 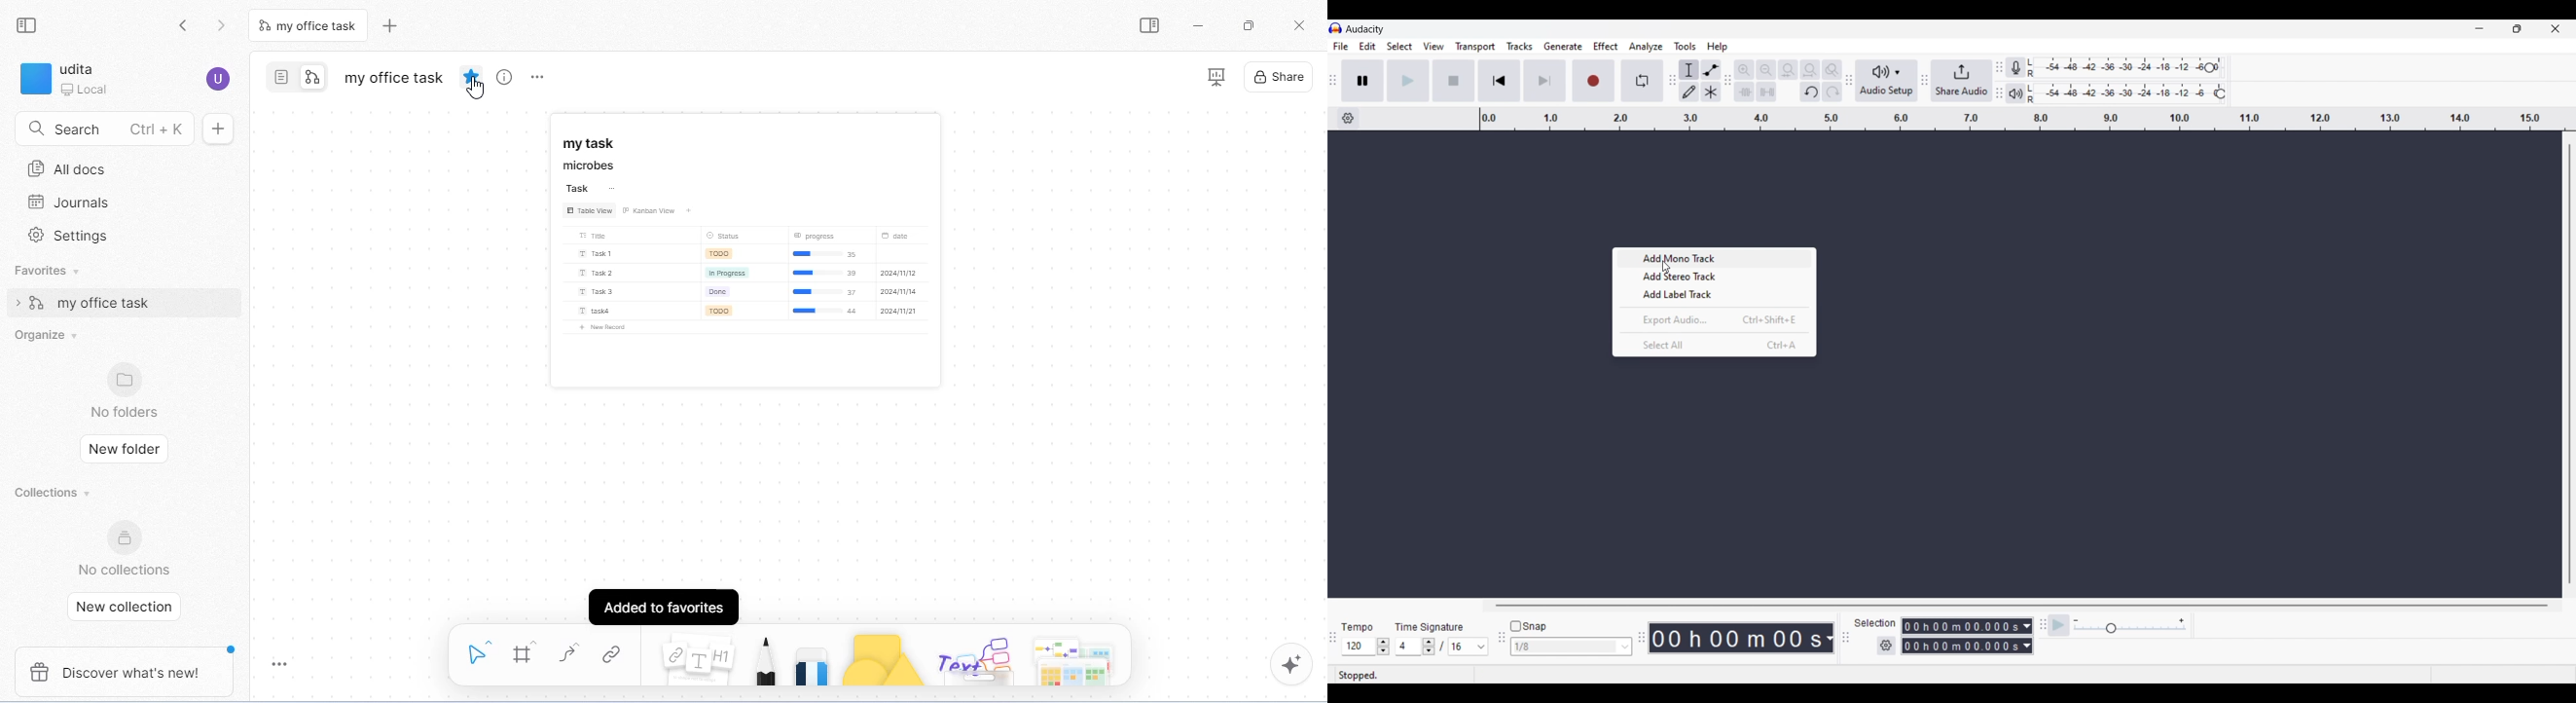 I want to click on Recording level, so click(x=2124, y=68).